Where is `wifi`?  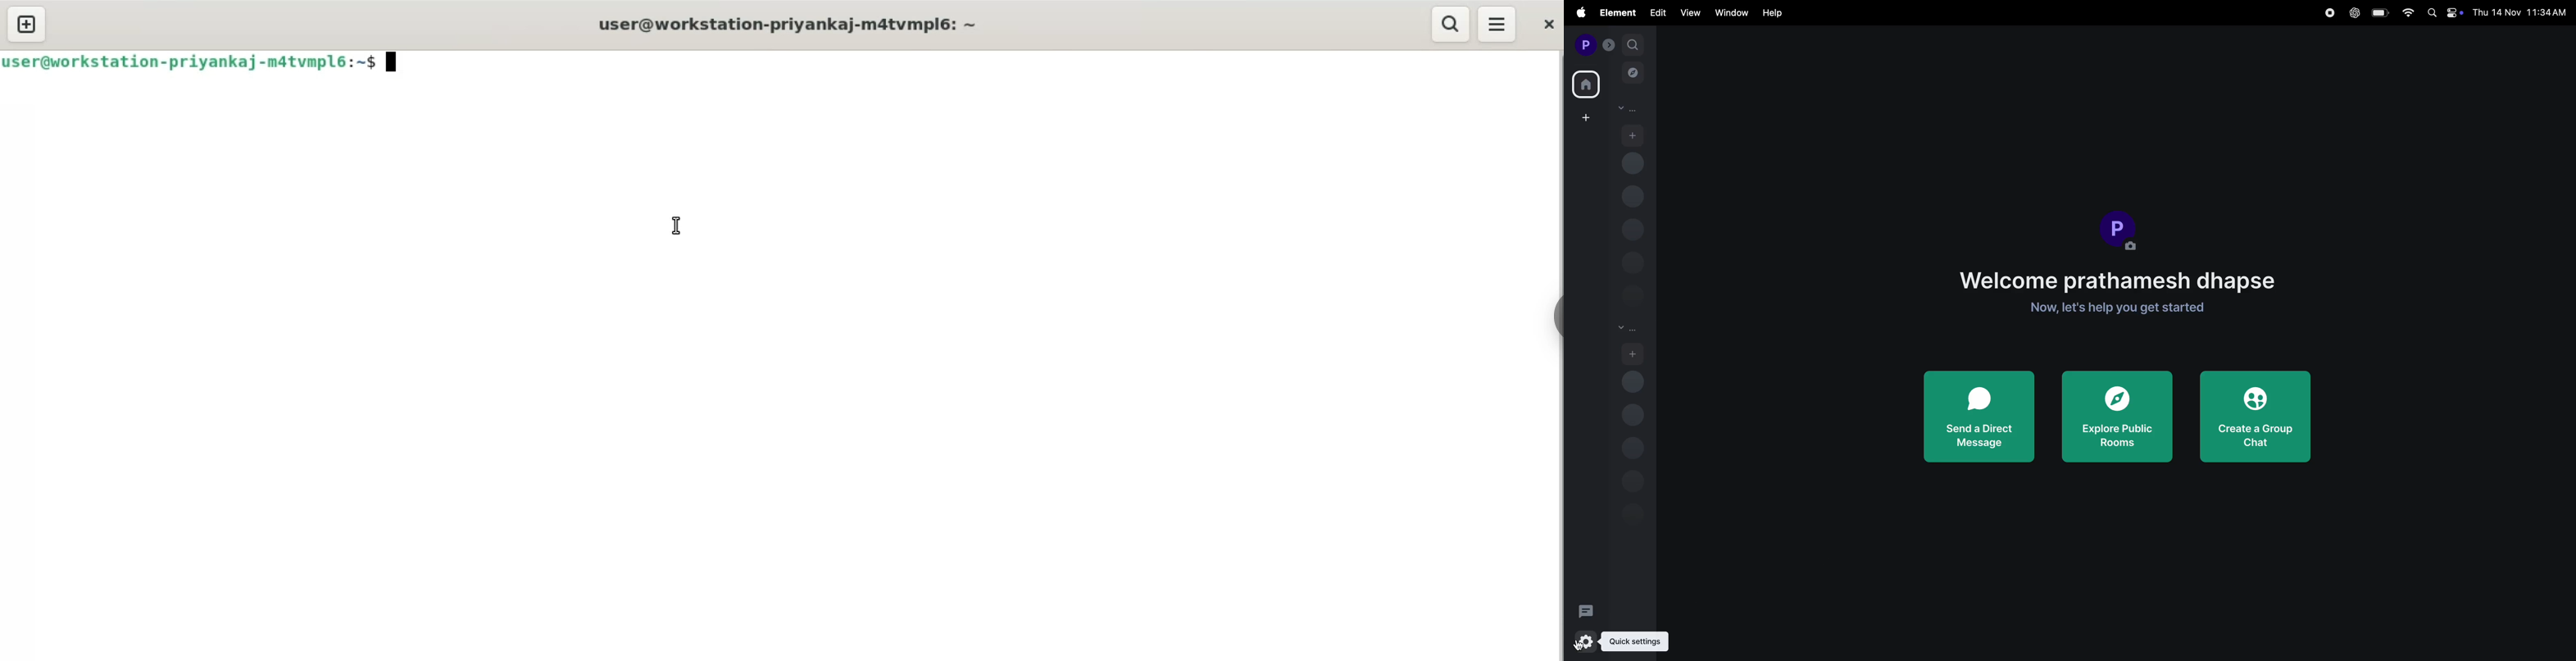
wifi is located at coordinates (2405, 13).